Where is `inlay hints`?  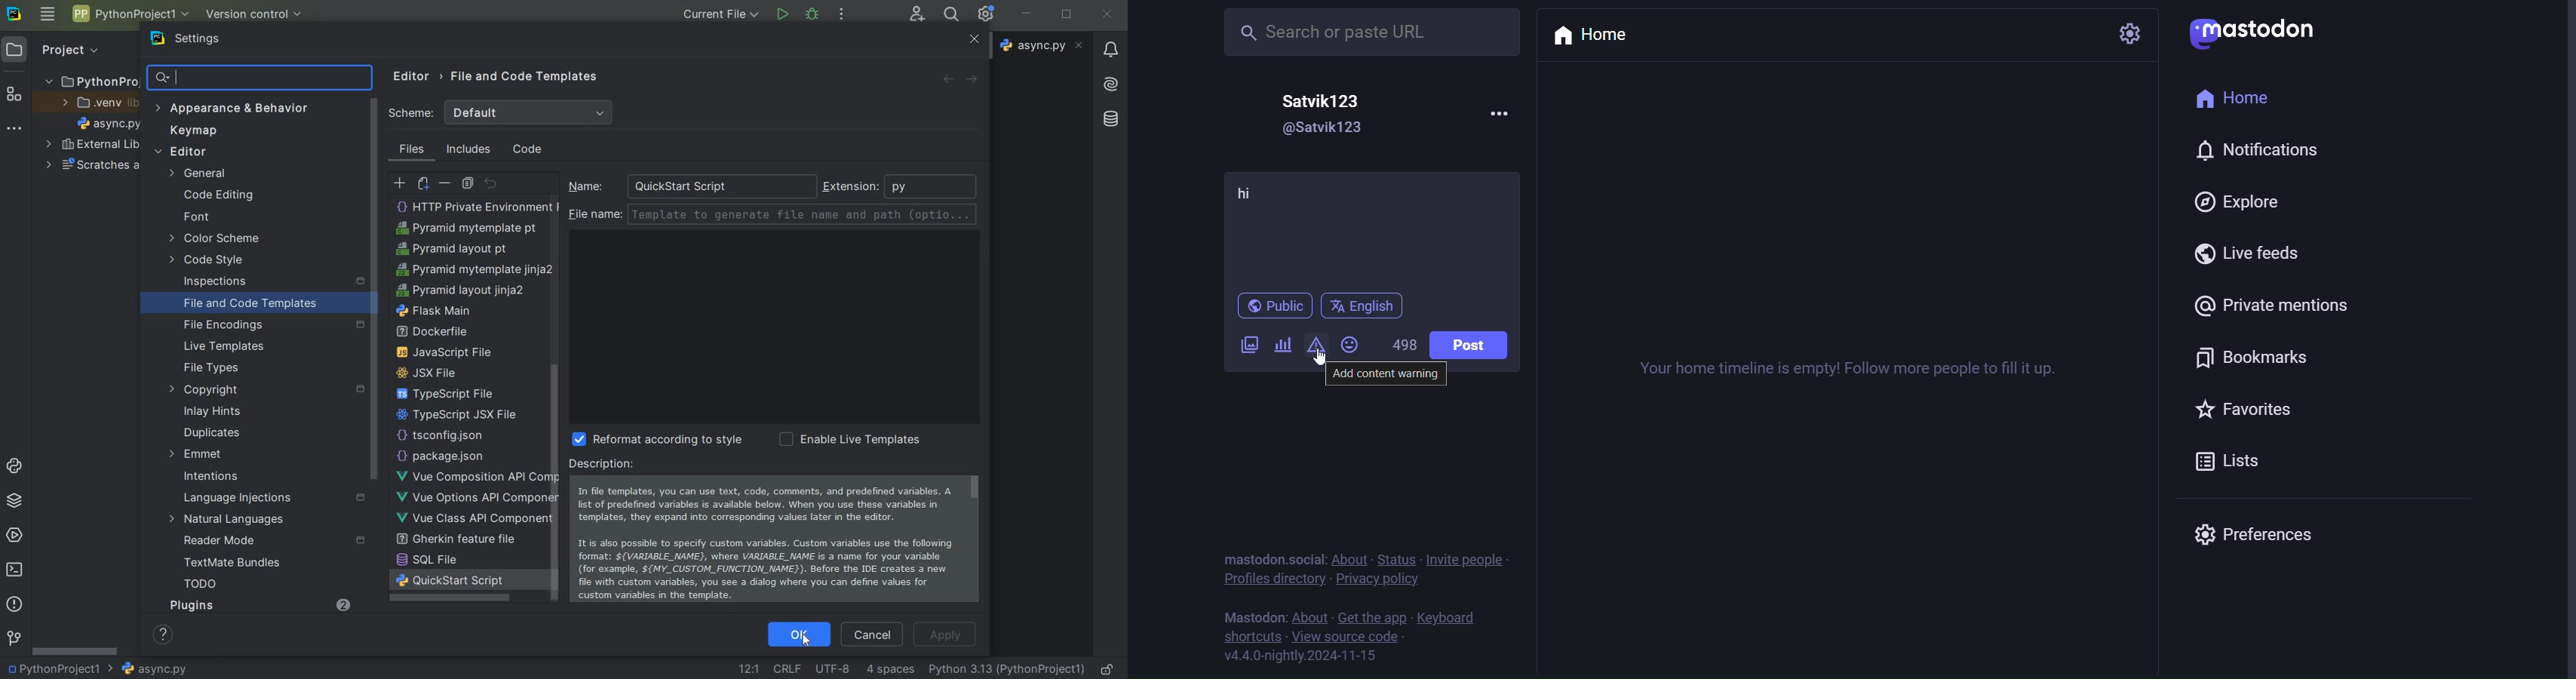
inlay hints is located at coordinates (231, 413).